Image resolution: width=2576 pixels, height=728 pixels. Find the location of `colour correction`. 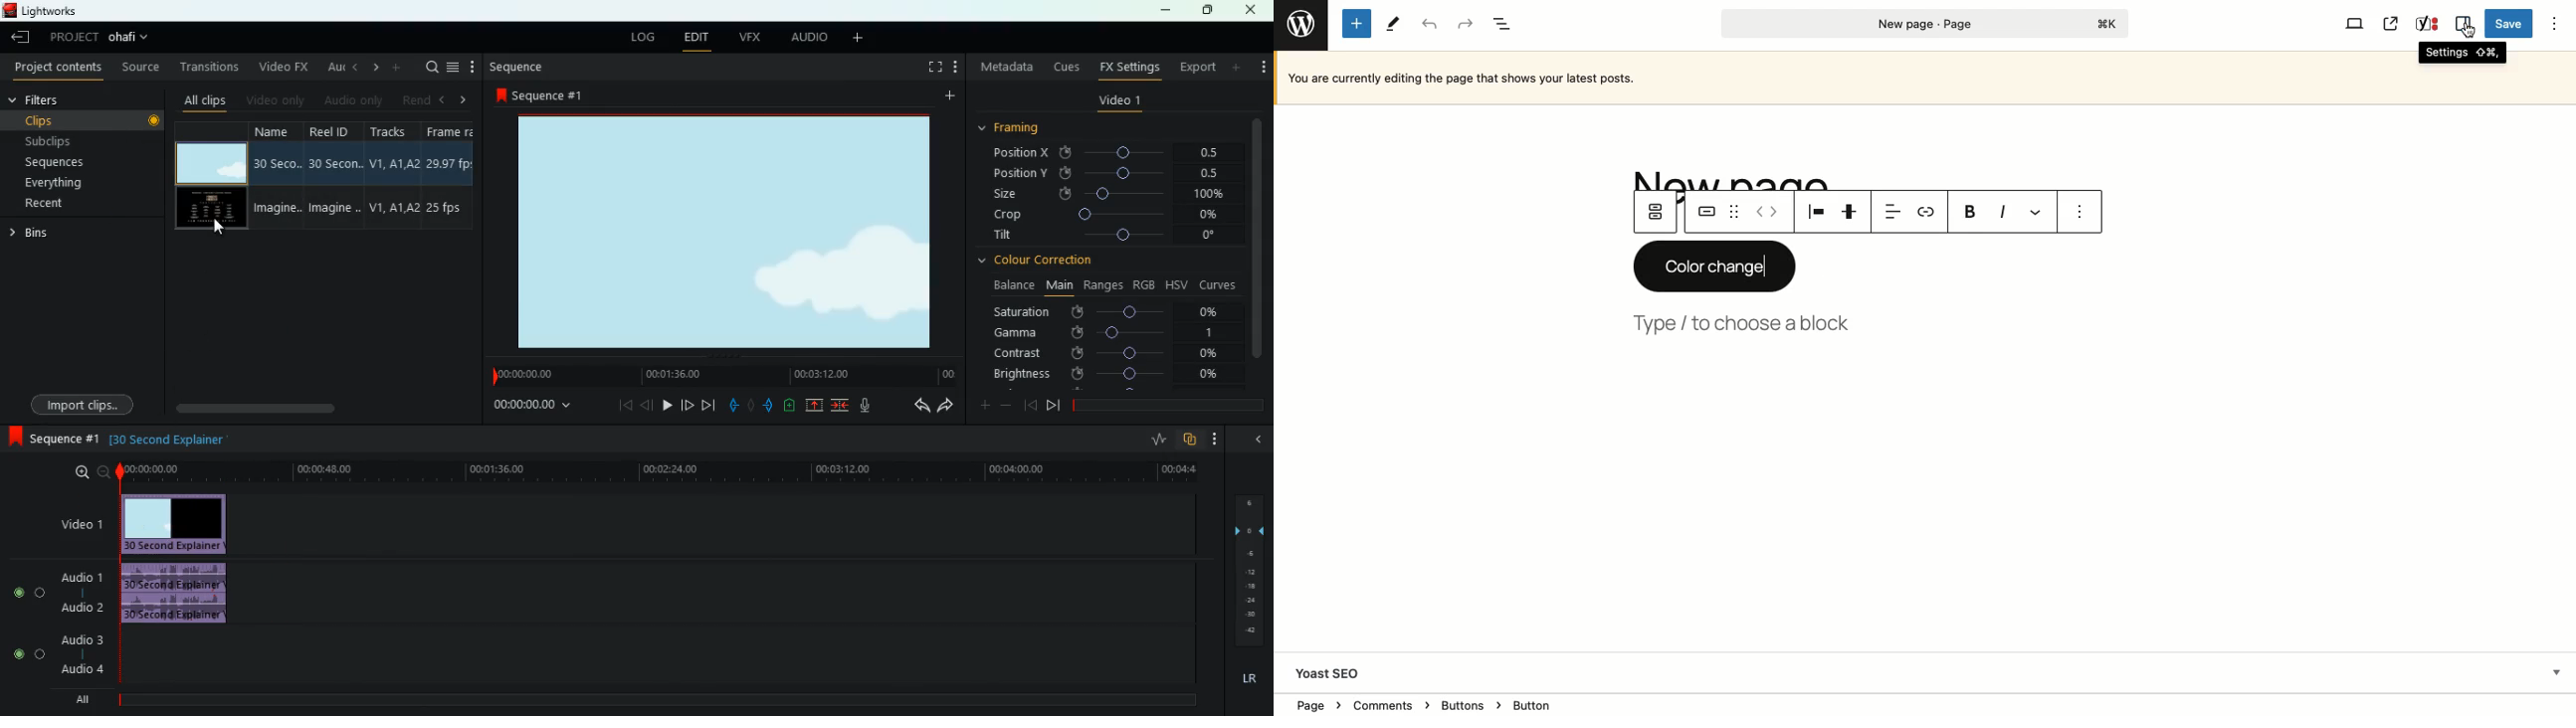

colour correction is located at coordinates (1043, 260).